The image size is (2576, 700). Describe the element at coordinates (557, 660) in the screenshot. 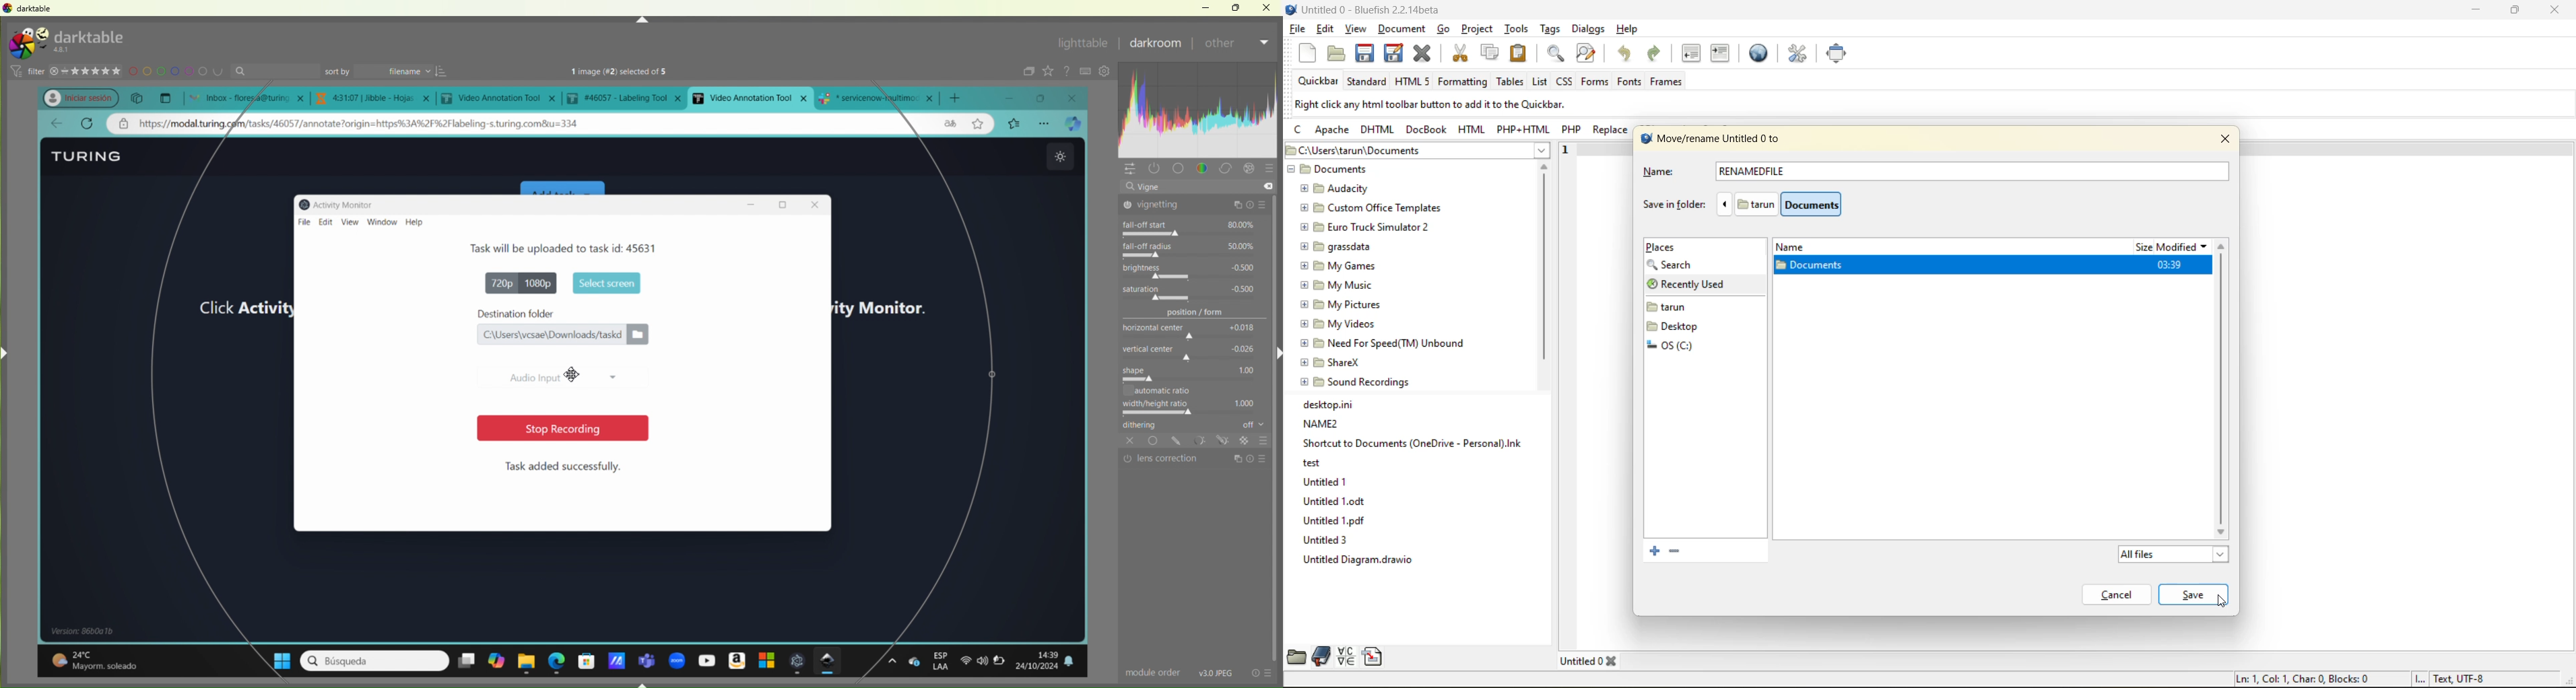

I see `edge` at that location.